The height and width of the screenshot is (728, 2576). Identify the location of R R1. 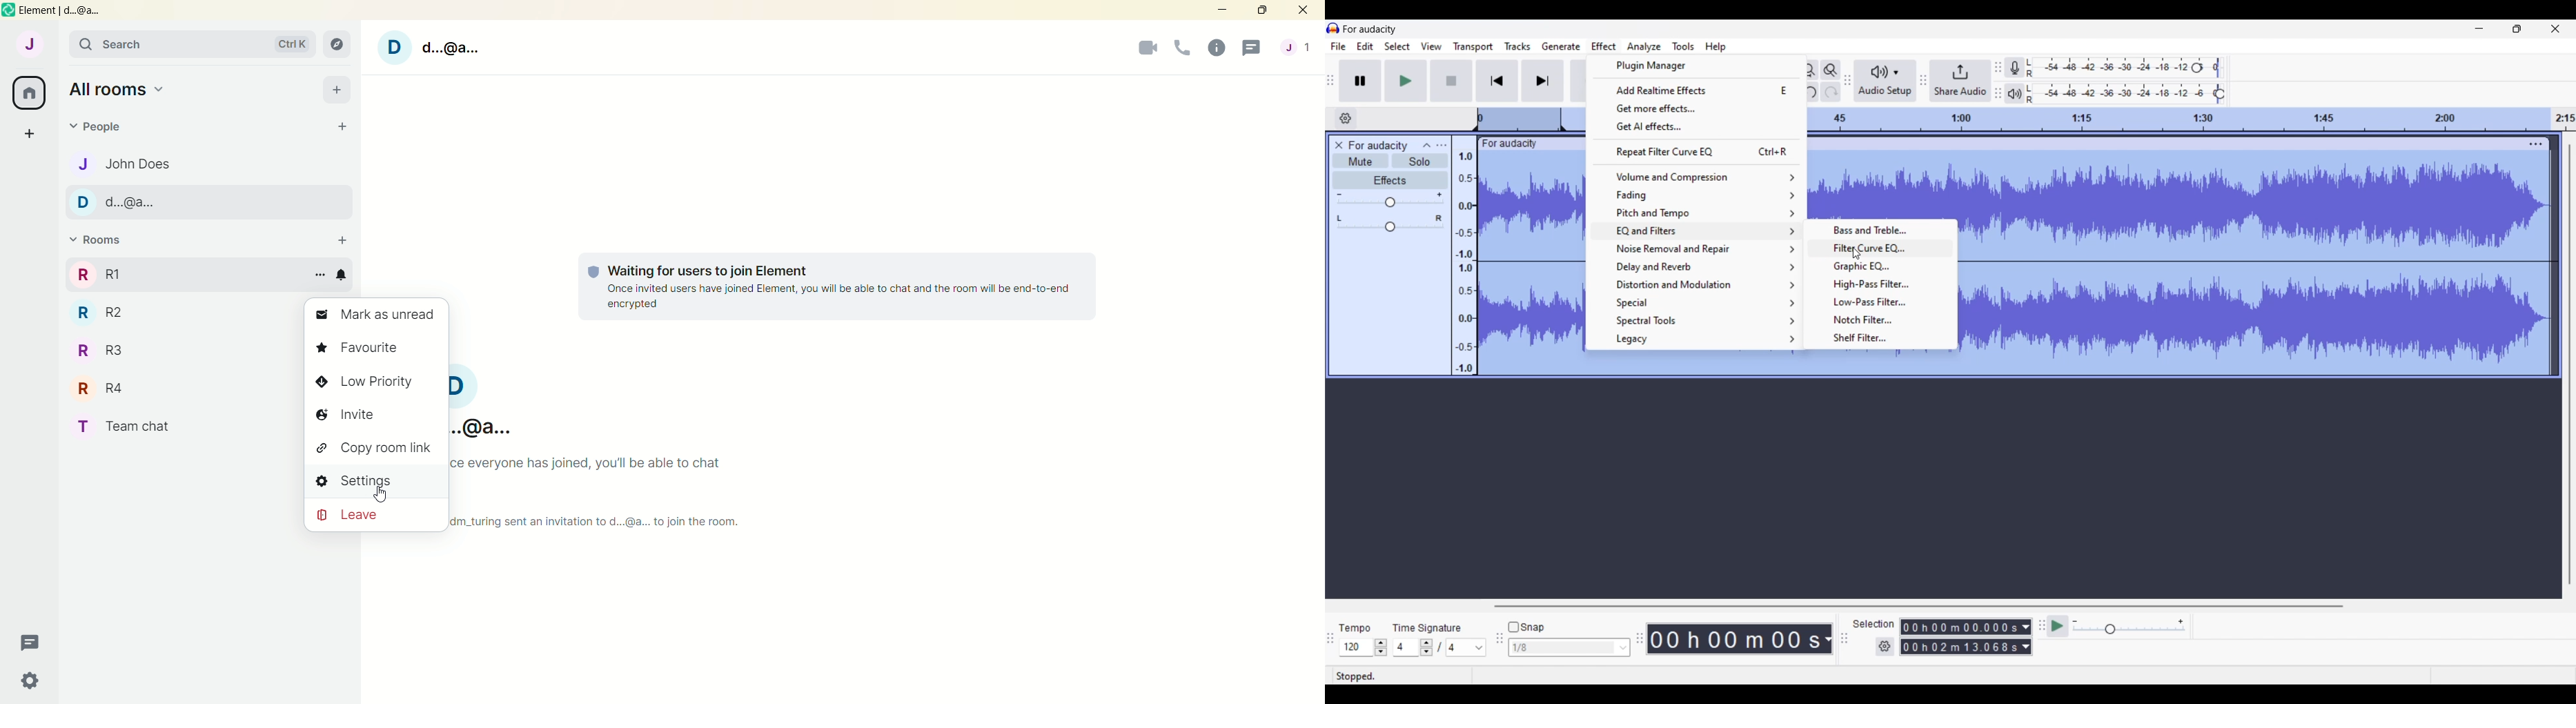
(144, 277).